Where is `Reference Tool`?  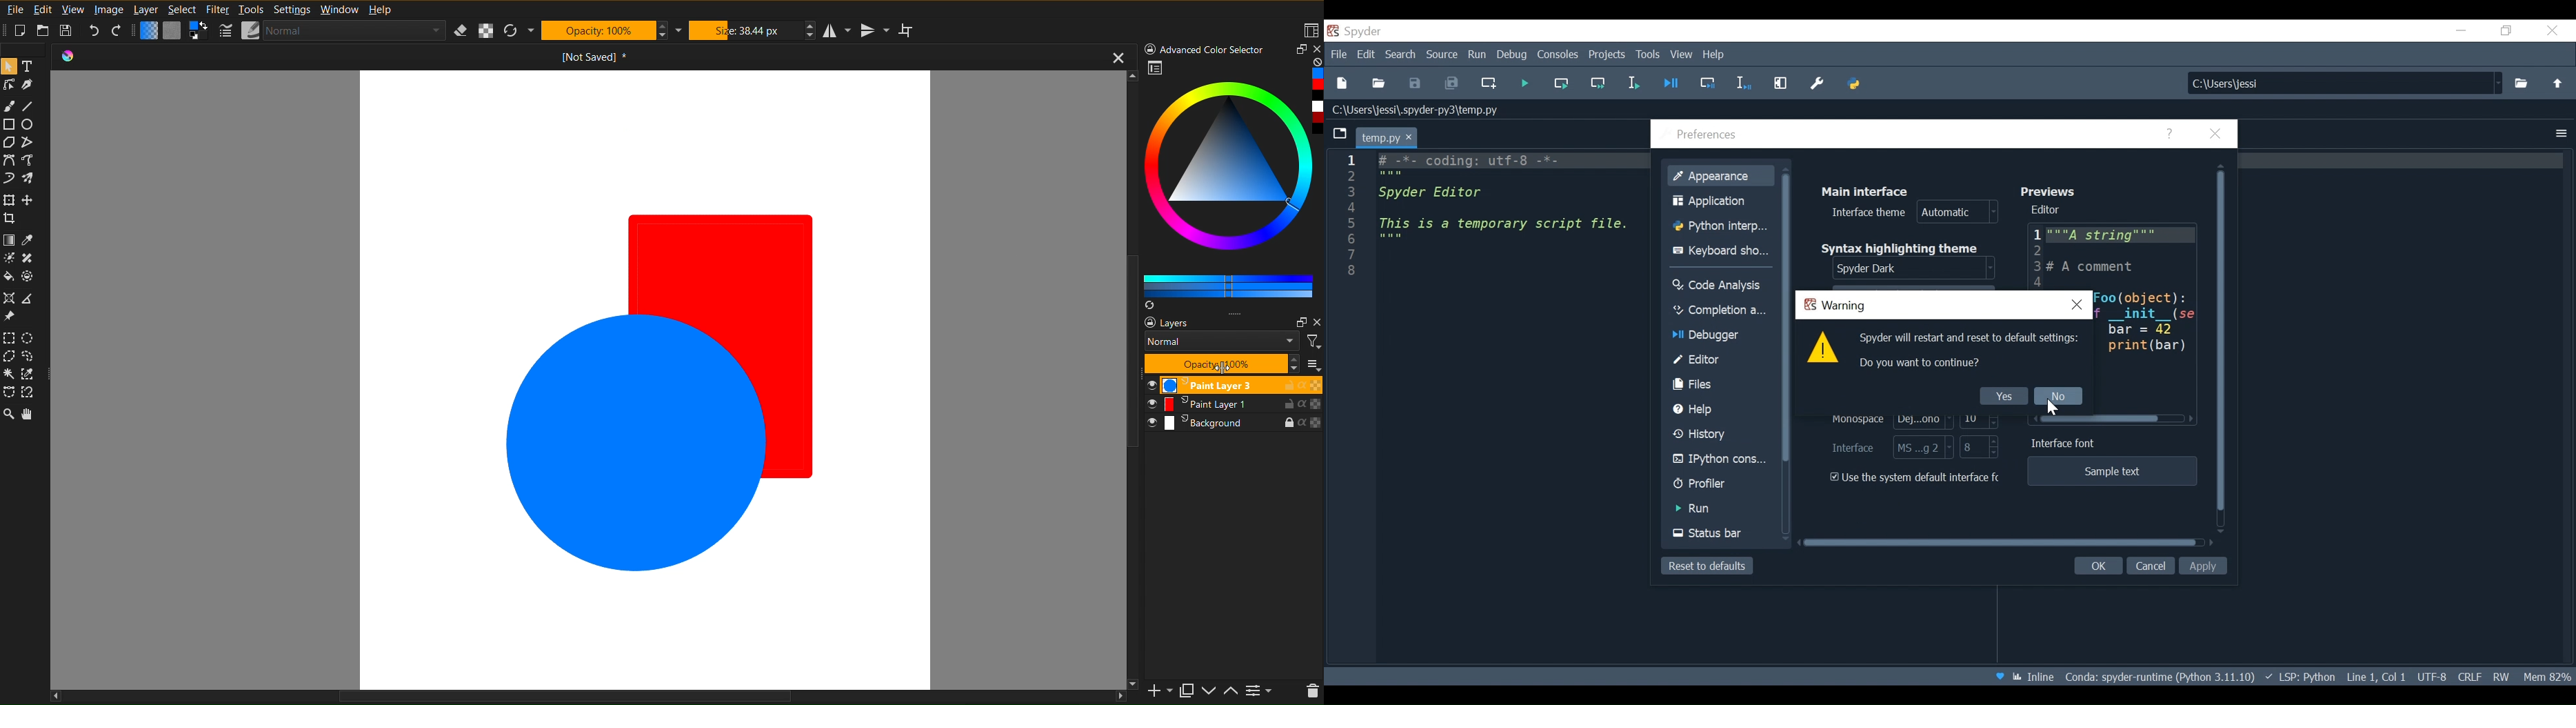
Reference Tool is located at coordinates (11, 315).